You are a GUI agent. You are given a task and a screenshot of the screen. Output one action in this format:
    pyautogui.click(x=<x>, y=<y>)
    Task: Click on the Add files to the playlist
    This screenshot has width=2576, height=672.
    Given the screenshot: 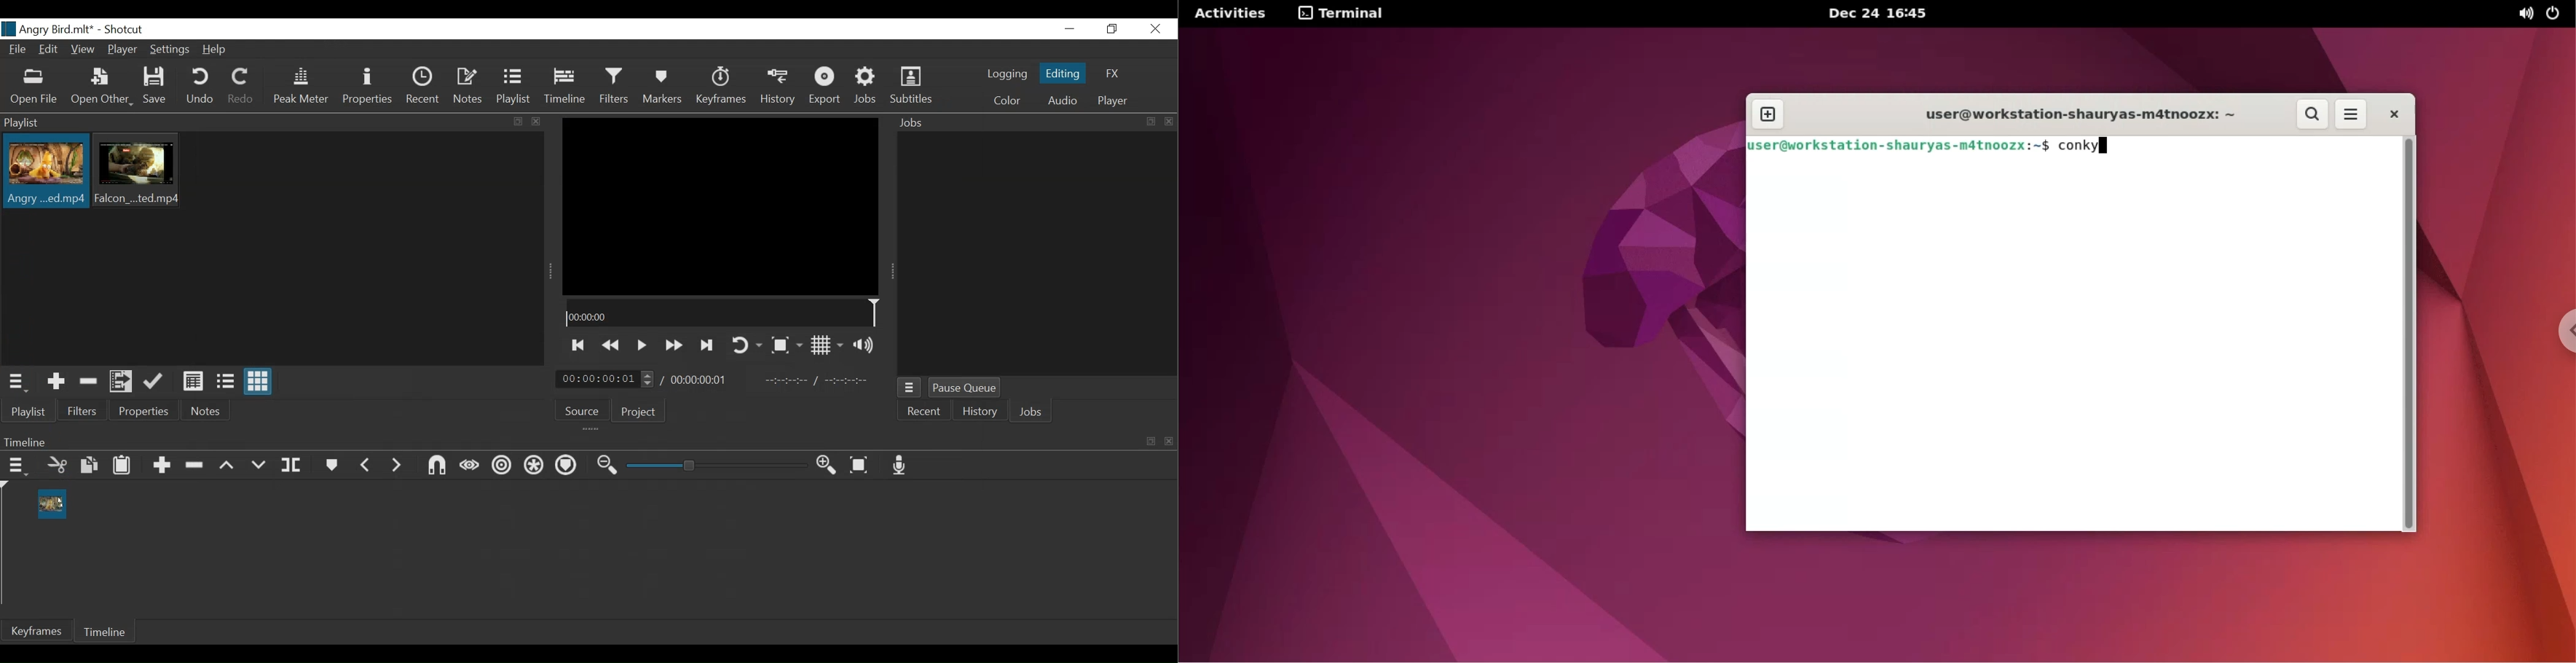 What is the action you would take?
    pyautogui.click(x=122, y=381)
    